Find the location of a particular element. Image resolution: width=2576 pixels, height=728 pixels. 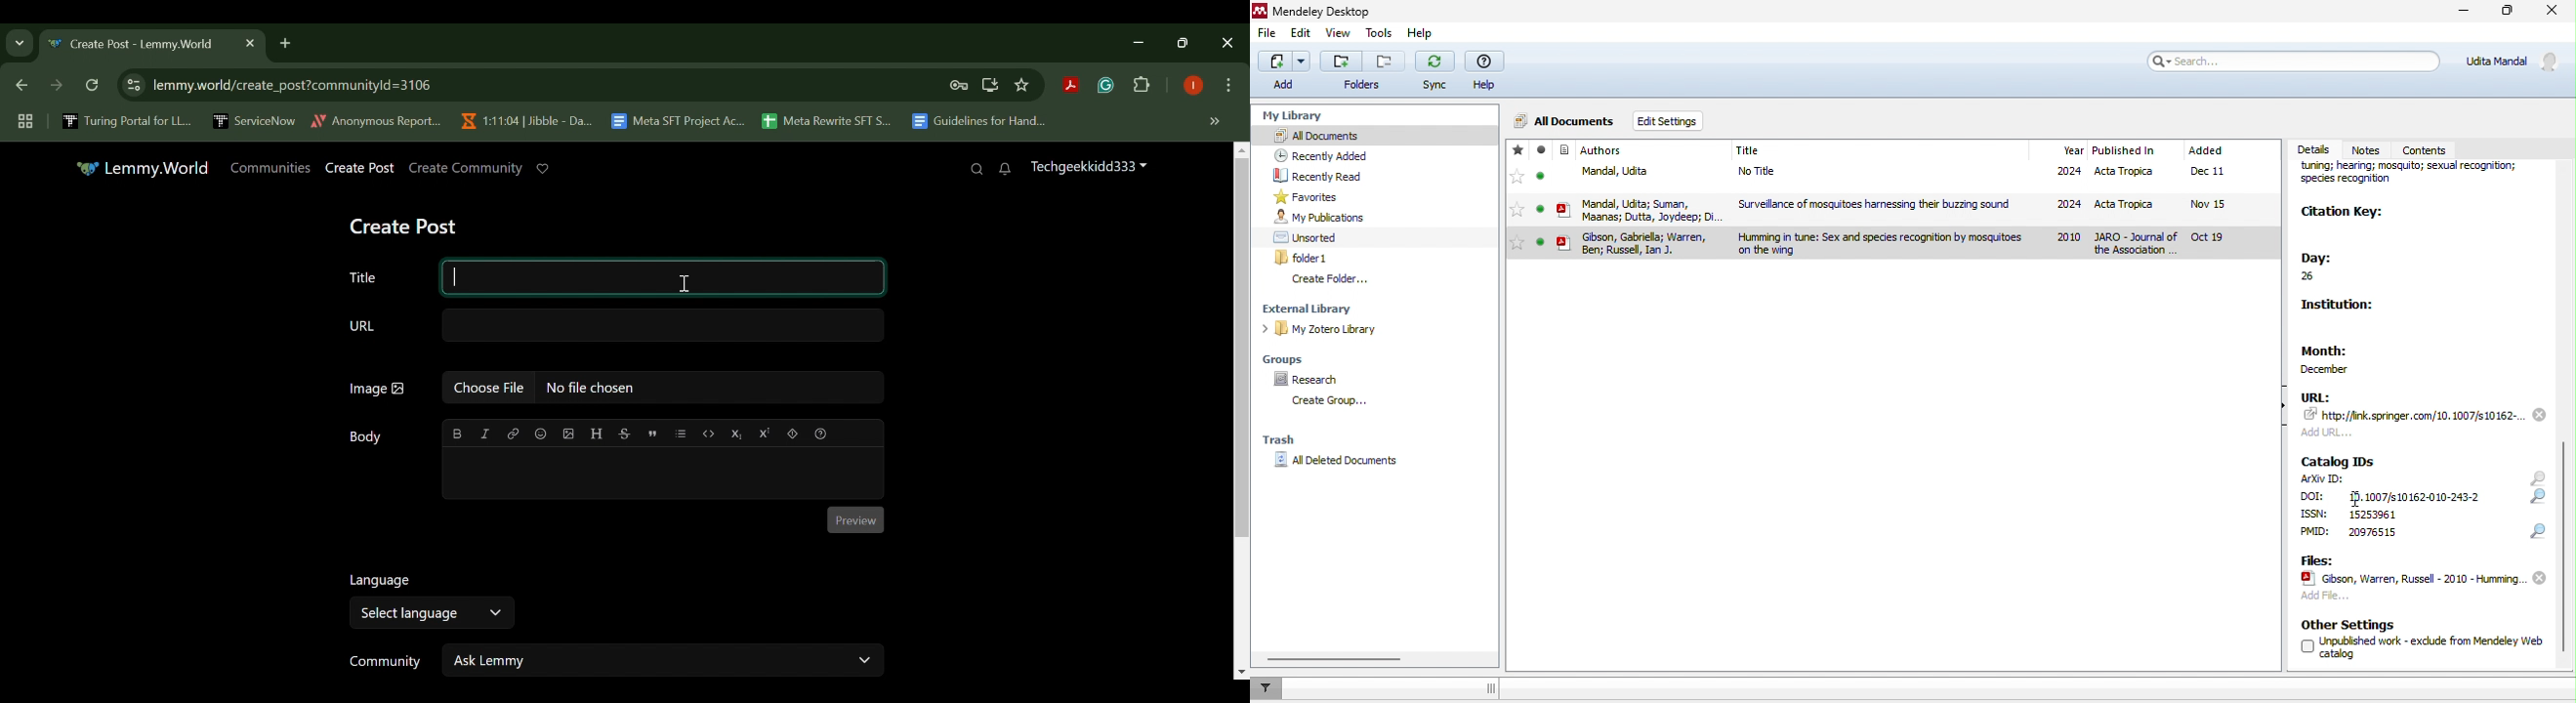

contents is located at coordinates (2434, 148).